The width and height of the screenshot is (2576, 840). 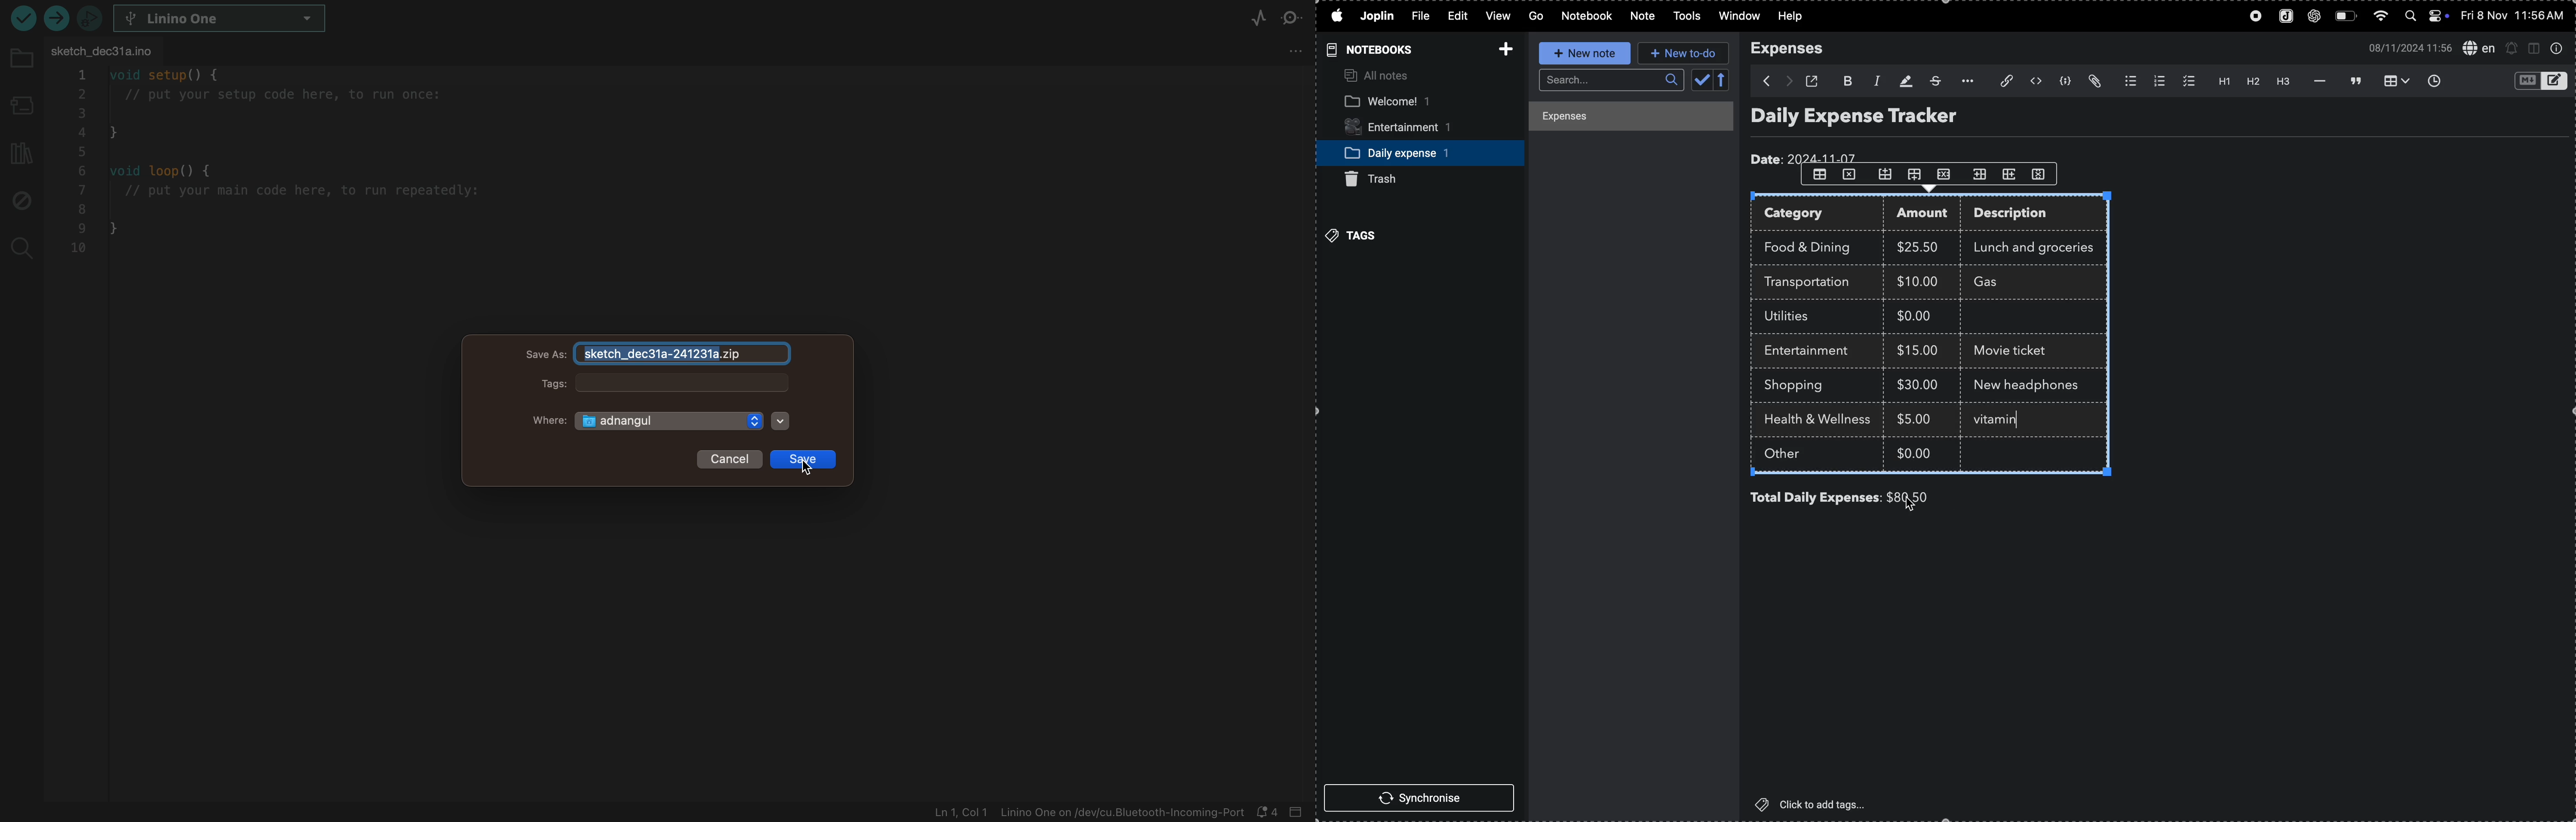 What do you see at coordinates (1453, 15) in the screenshot?
I see `edit` at bounding box center [1453, 15].